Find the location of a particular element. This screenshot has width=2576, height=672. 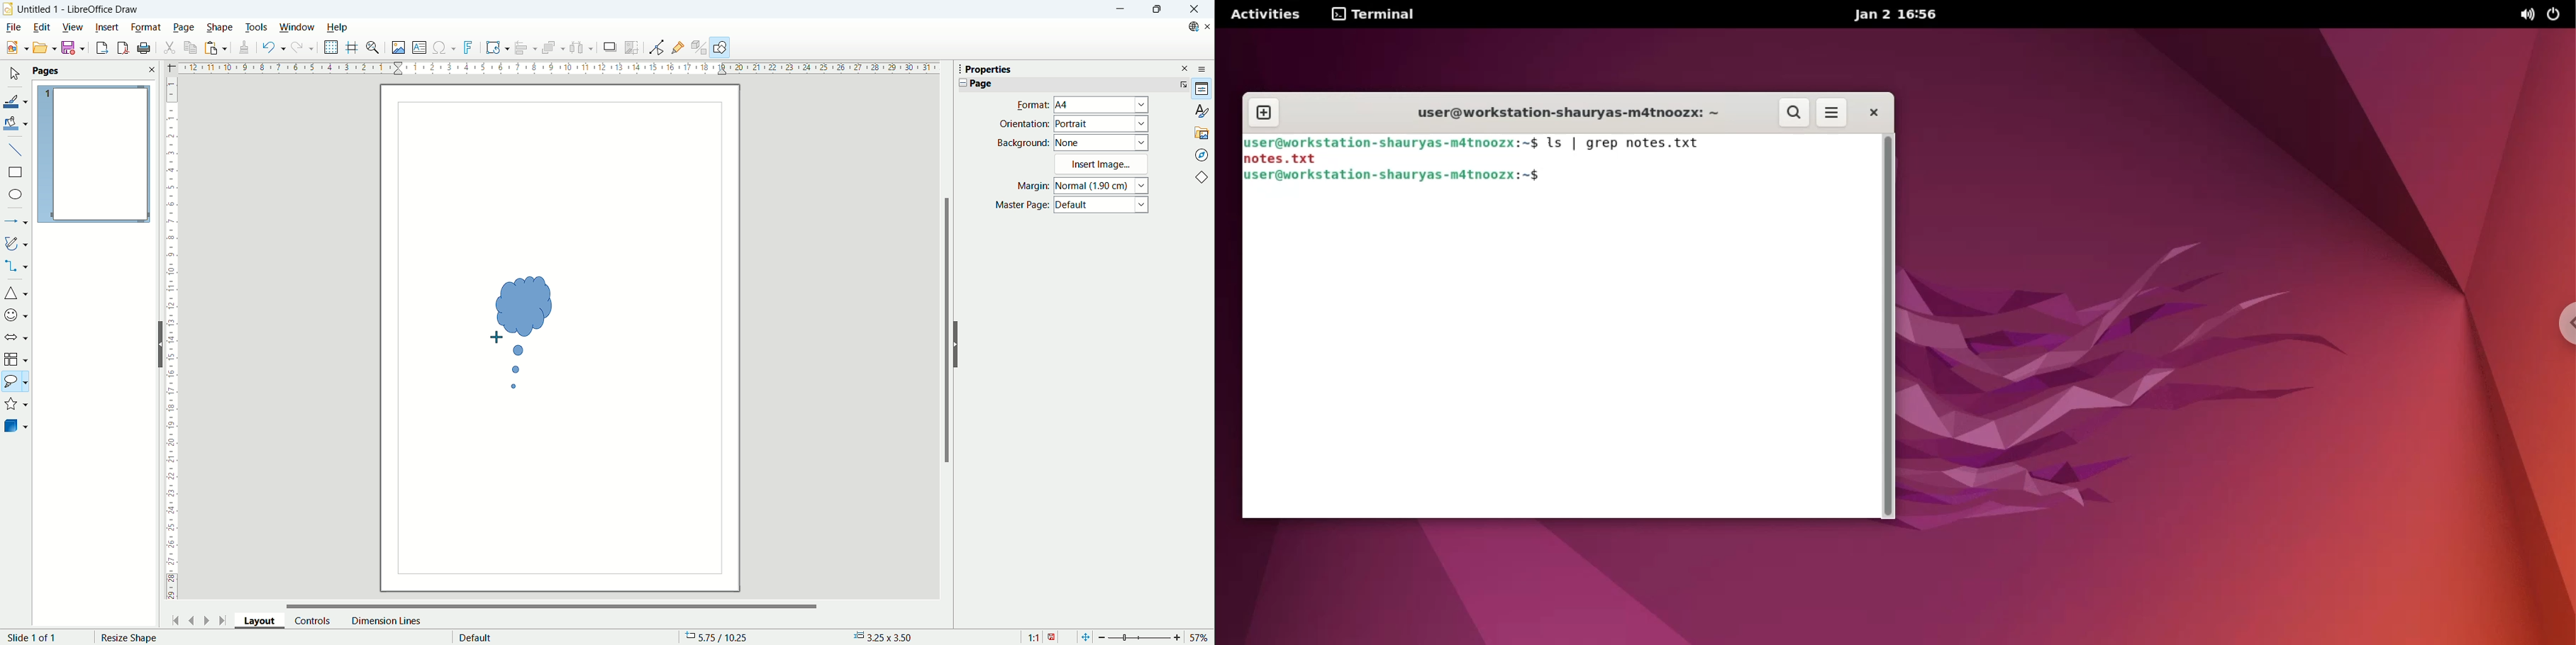

symbol shapes is located at coordinates (16, 314).